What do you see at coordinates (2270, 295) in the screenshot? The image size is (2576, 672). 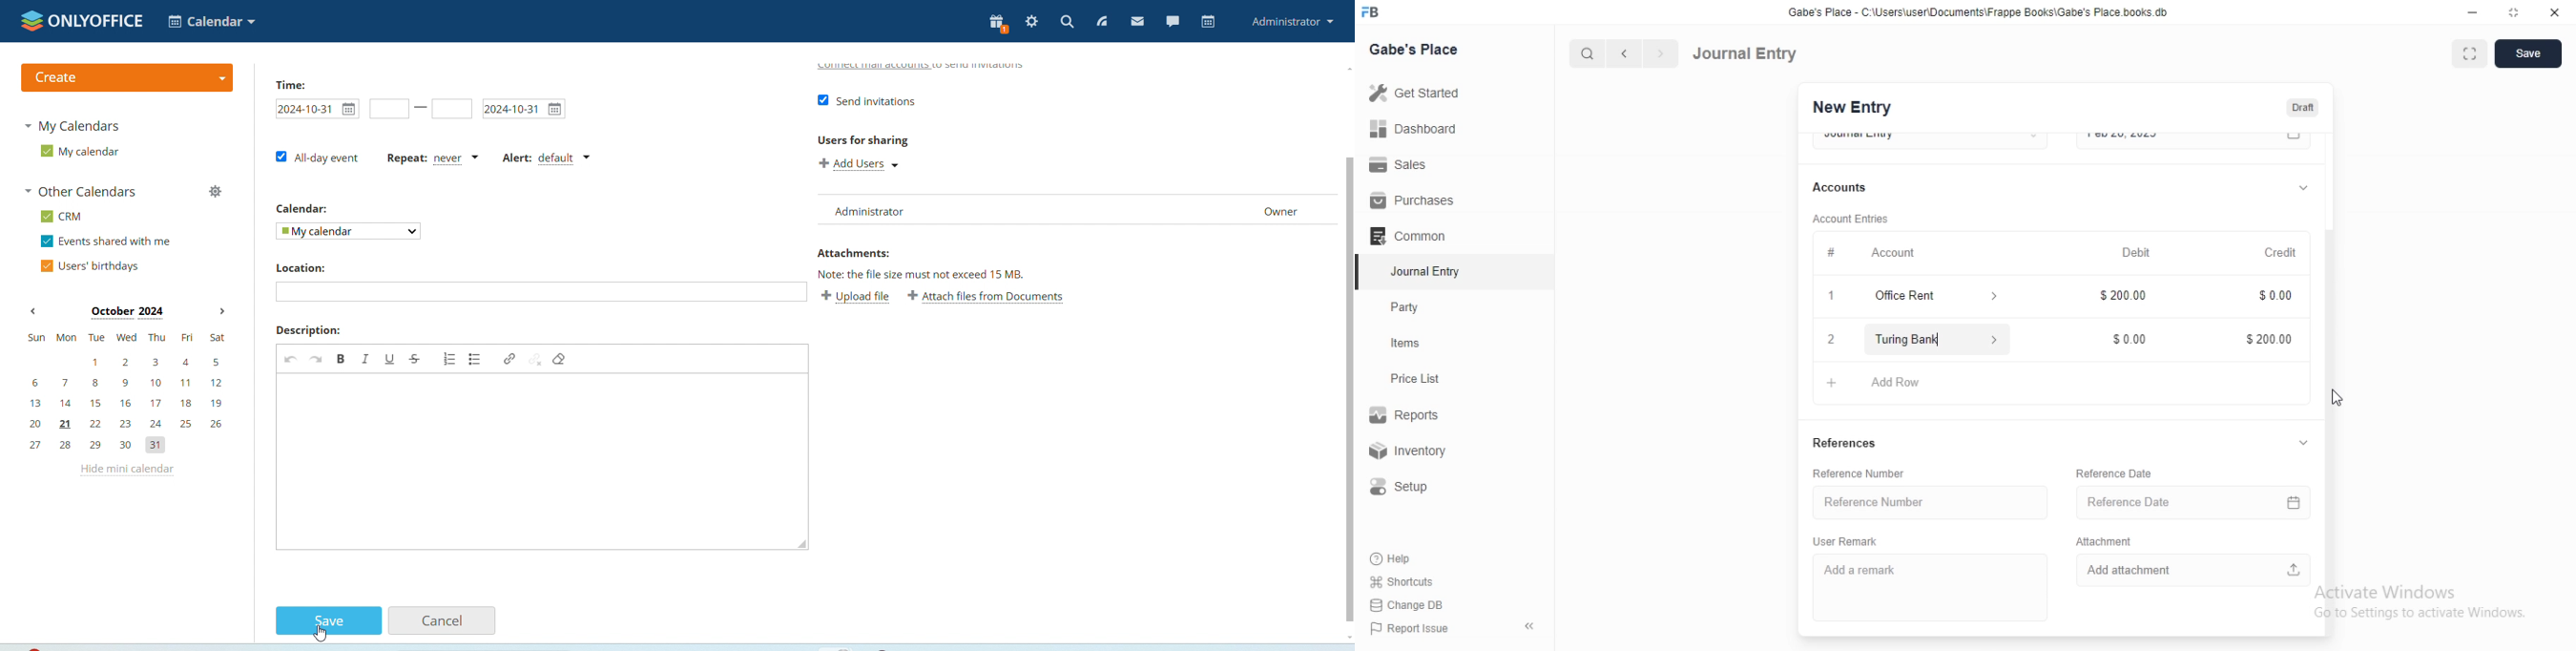 I see `` at bounding box center [2270, 295].